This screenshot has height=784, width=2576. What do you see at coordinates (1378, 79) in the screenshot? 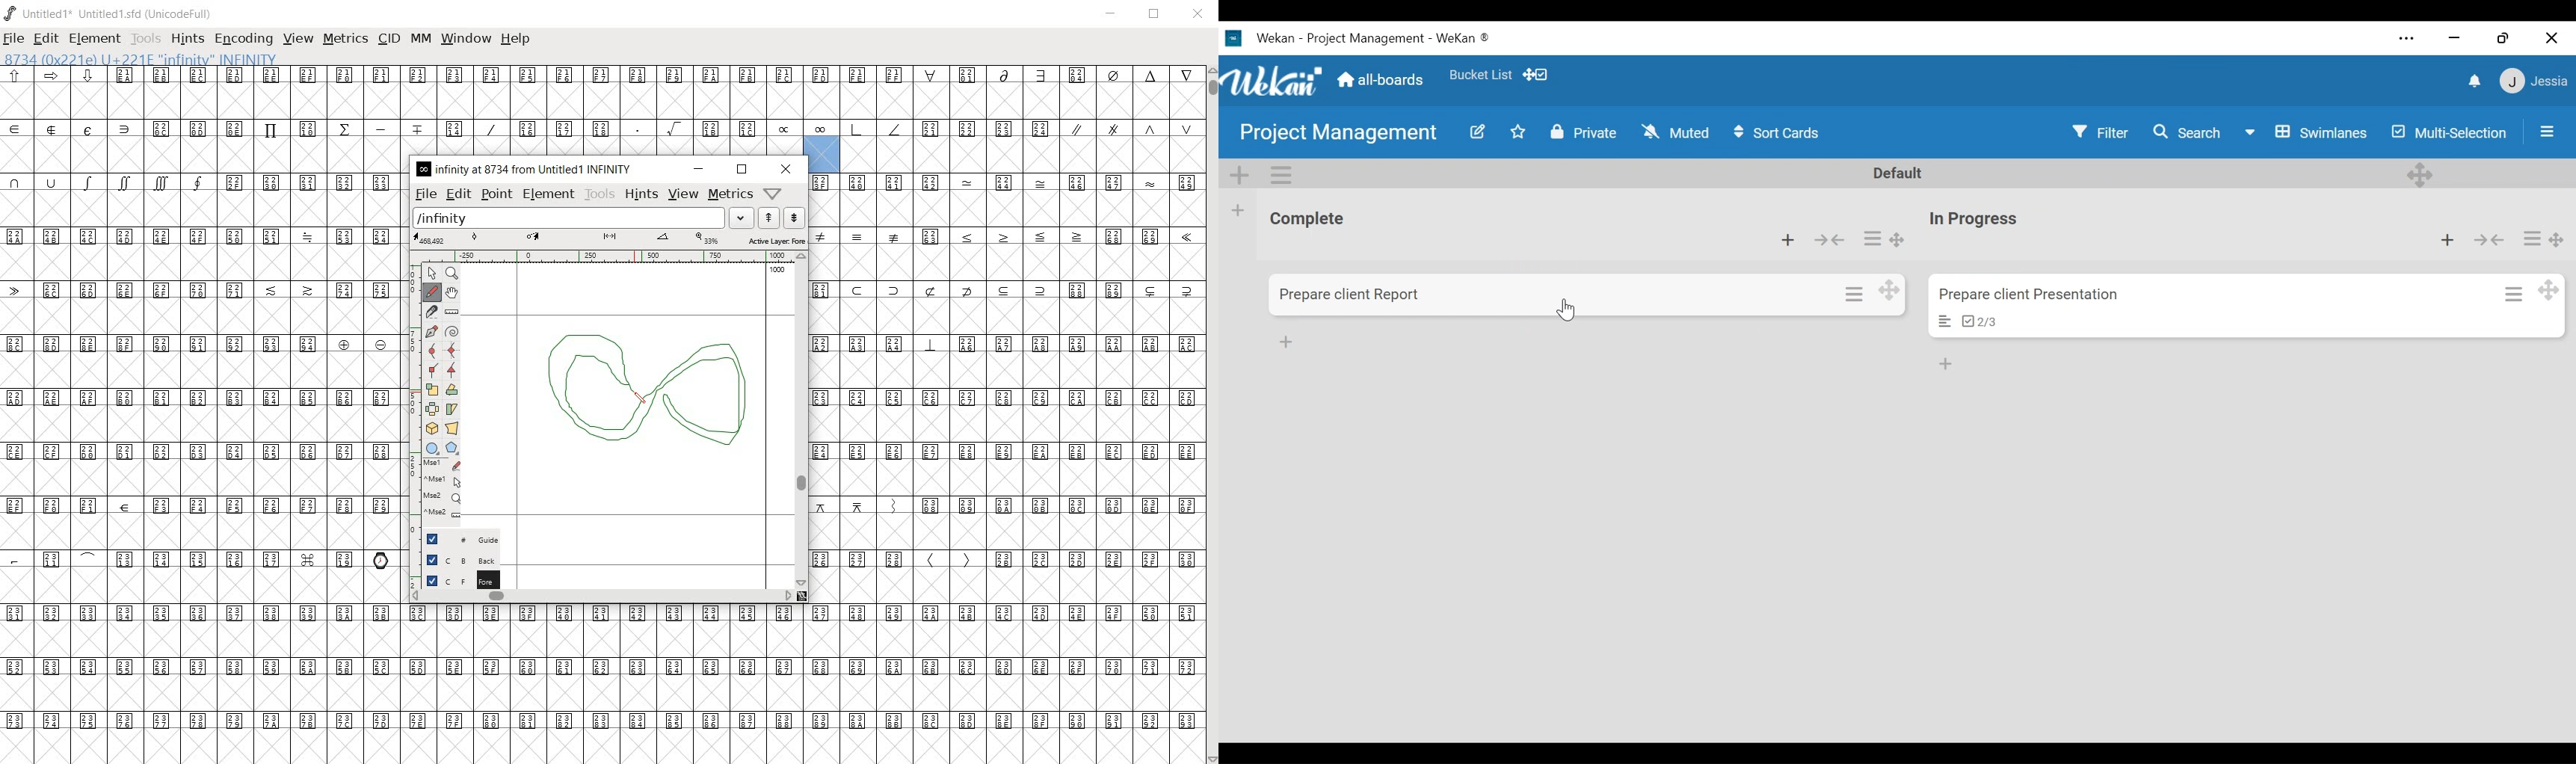
I see `all-boards` at bounding box center [1378, 79].